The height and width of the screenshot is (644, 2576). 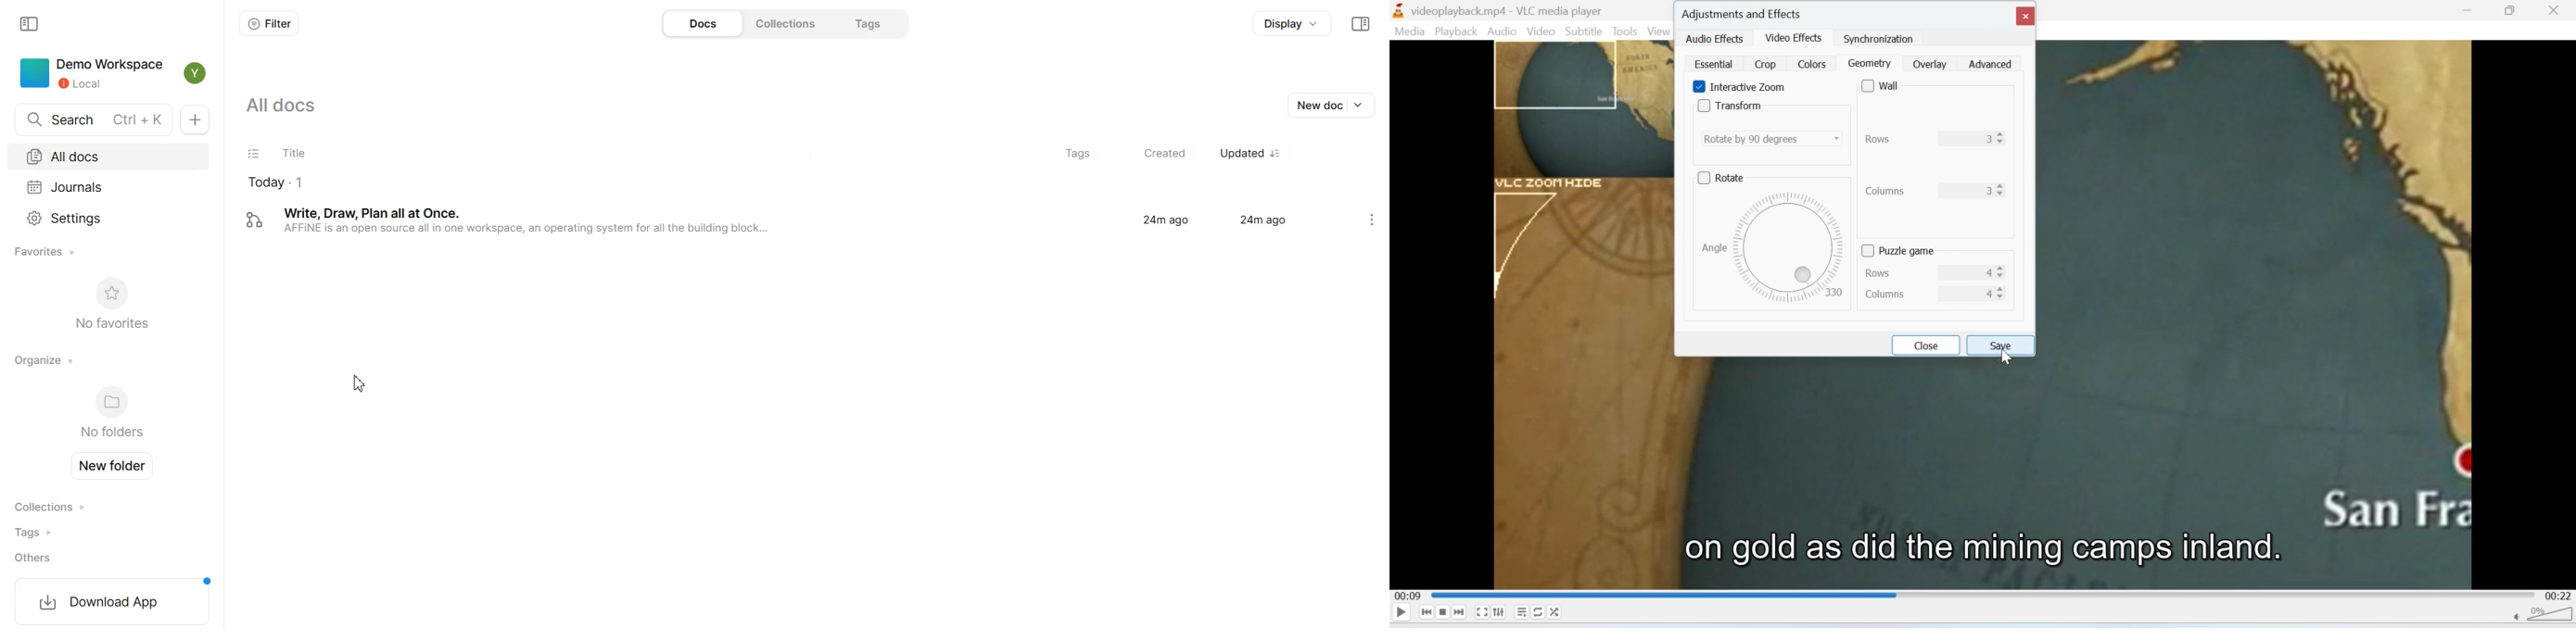 I want to click on New Doc, so click(x=195, y=121).